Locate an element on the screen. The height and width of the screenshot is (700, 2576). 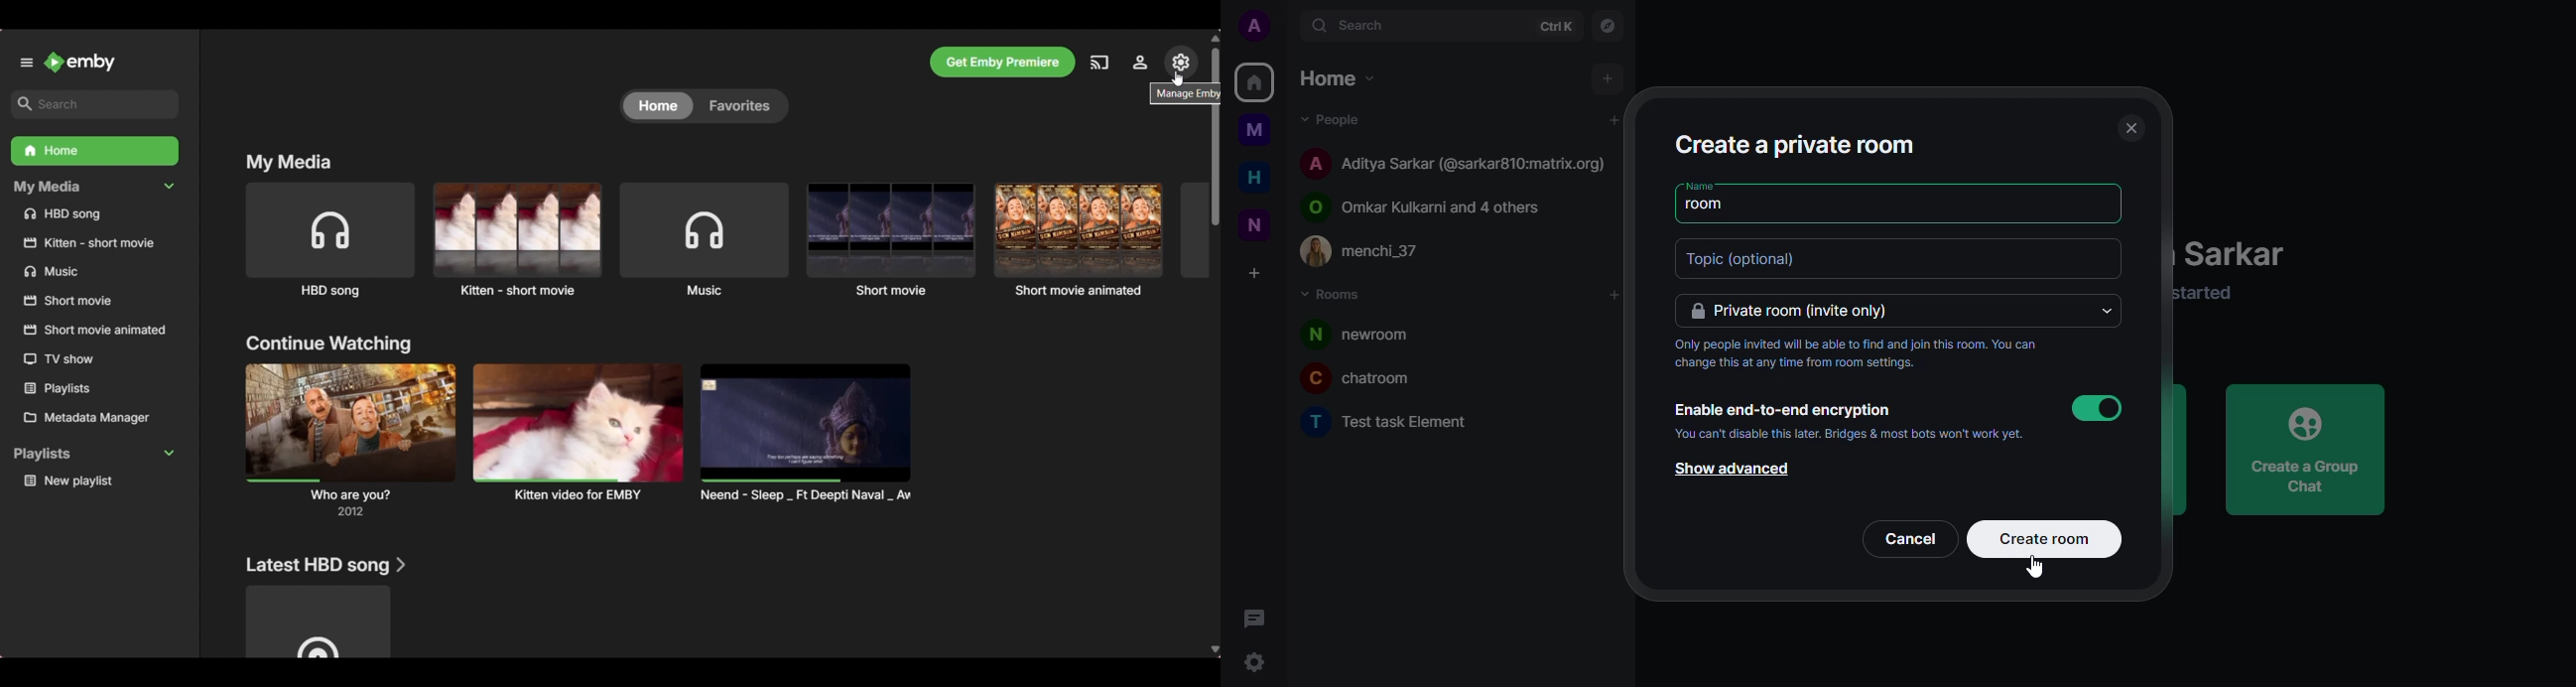
Short movie is located at coordinates (891, 239).